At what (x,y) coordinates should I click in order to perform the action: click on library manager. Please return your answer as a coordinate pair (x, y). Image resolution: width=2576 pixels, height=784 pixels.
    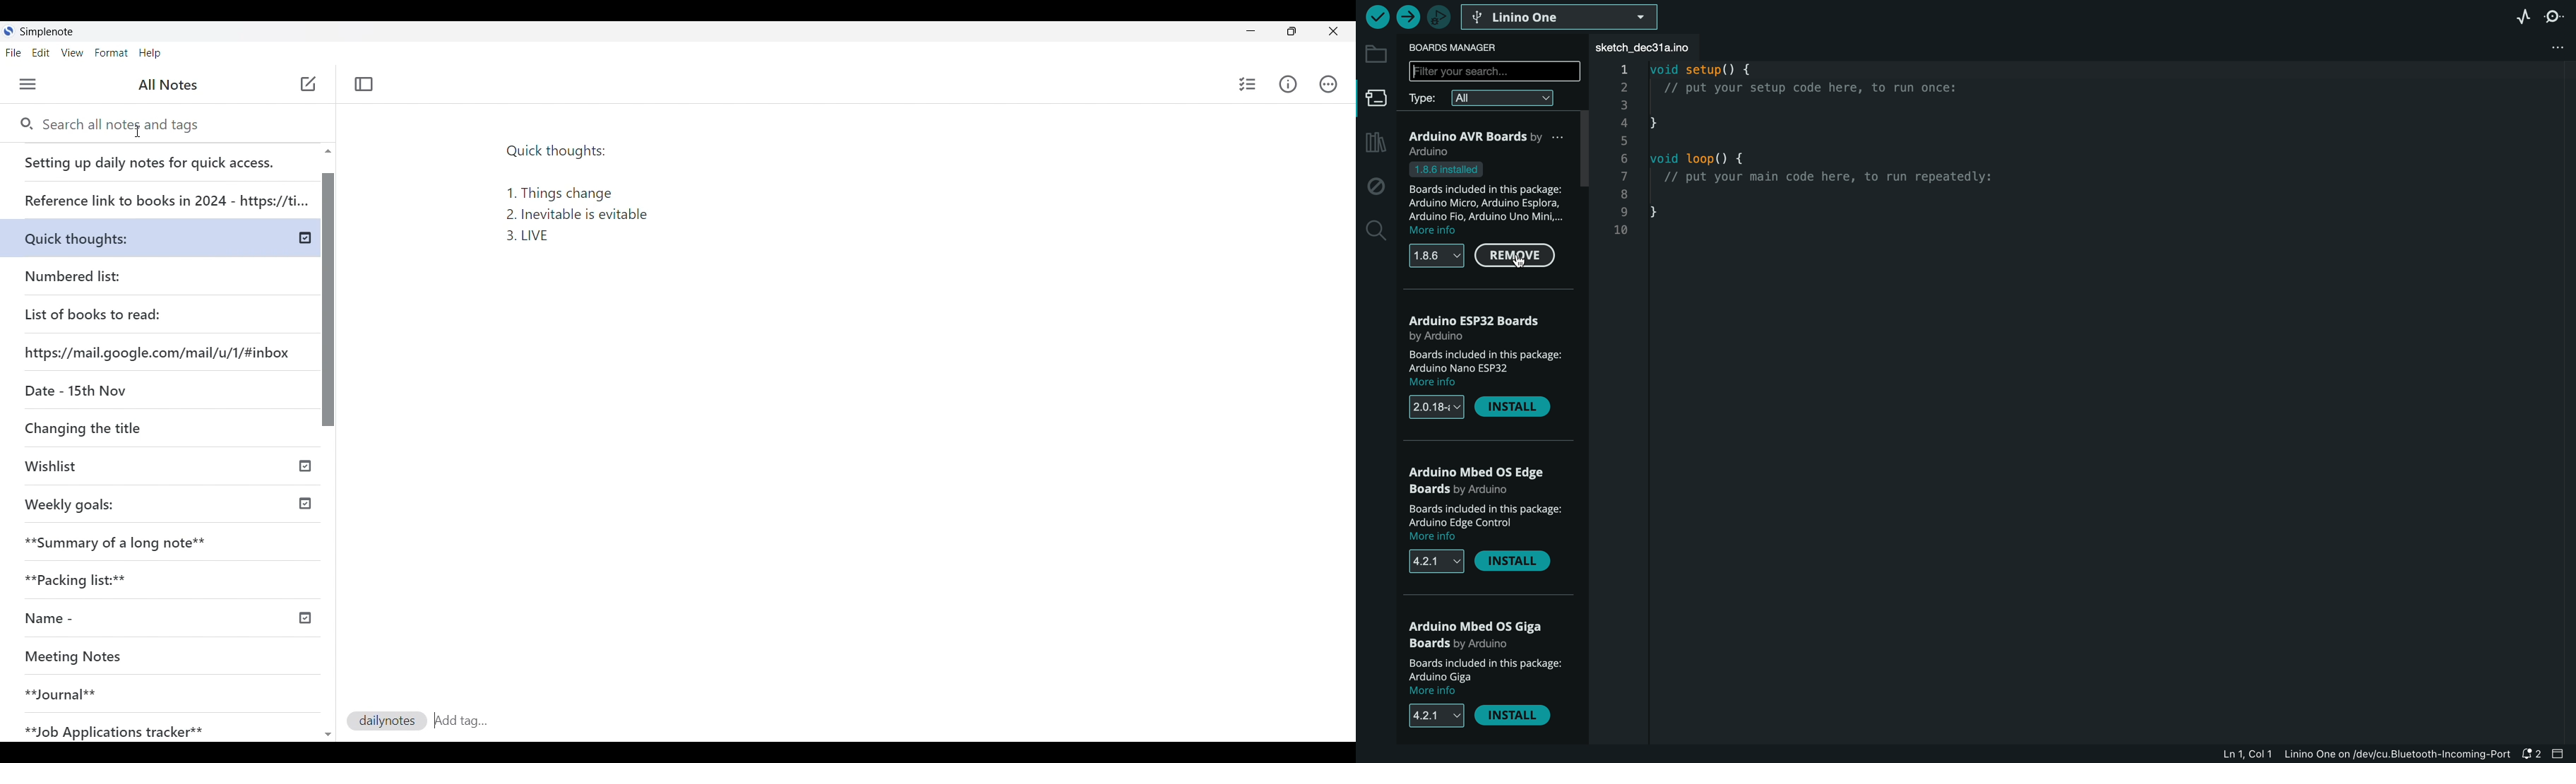
    Looking at the image, I should click on (1375, 143).